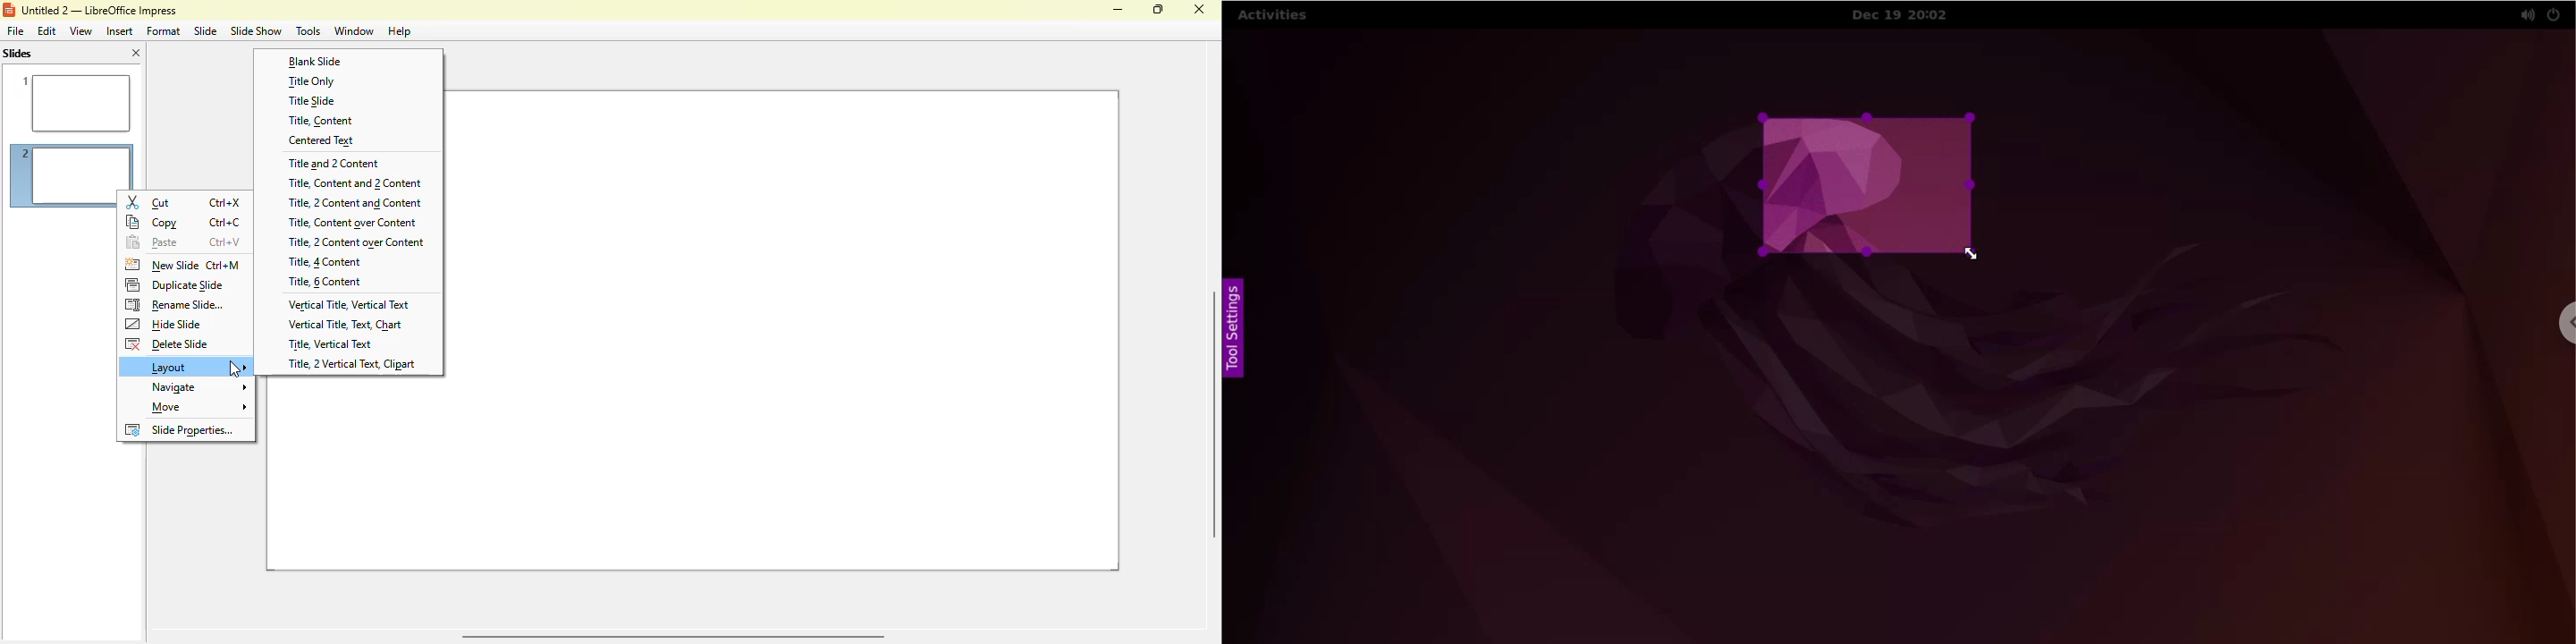 The image size is (2576, 644). What do you see at coordinates (331, 344) in the screenshot?
I see `title, vertical text` at bounding box center [331, 344].